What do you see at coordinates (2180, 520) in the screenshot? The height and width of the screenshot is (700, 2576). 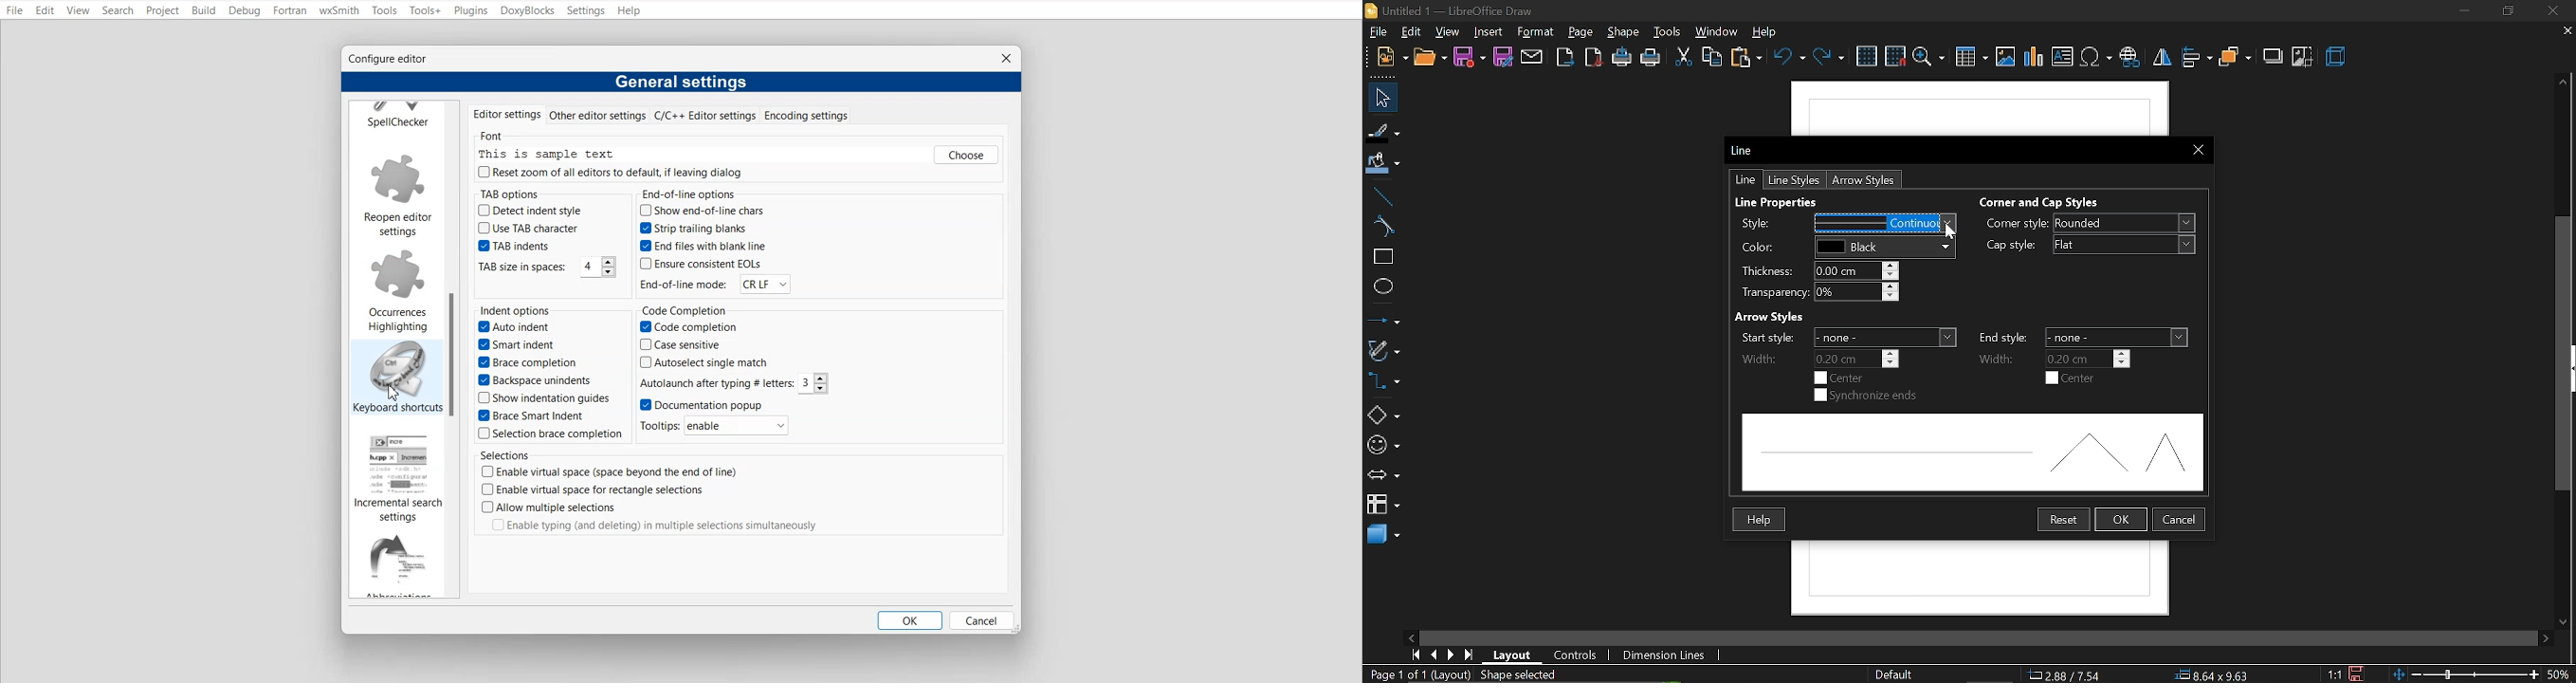 I see `cancel` at bounding box center [2180, 520].